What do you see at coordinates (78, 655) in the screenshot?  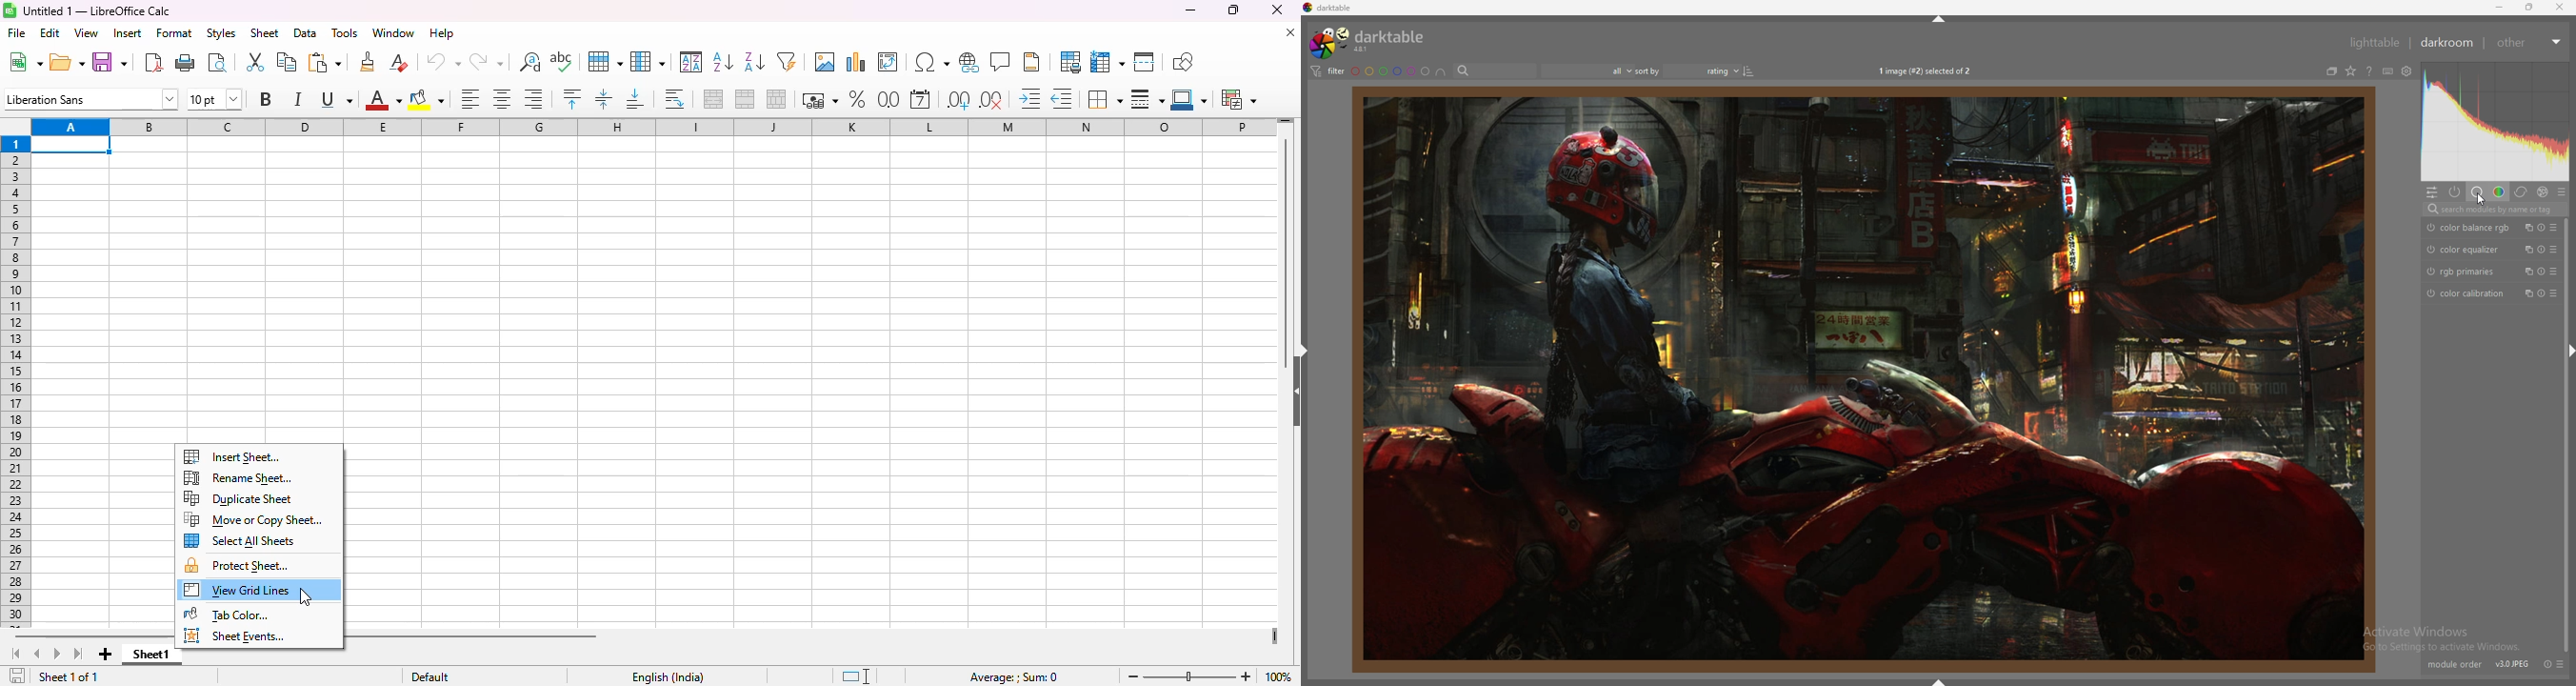 I see `scroll to last sheet` at bounding box center [78, 655].